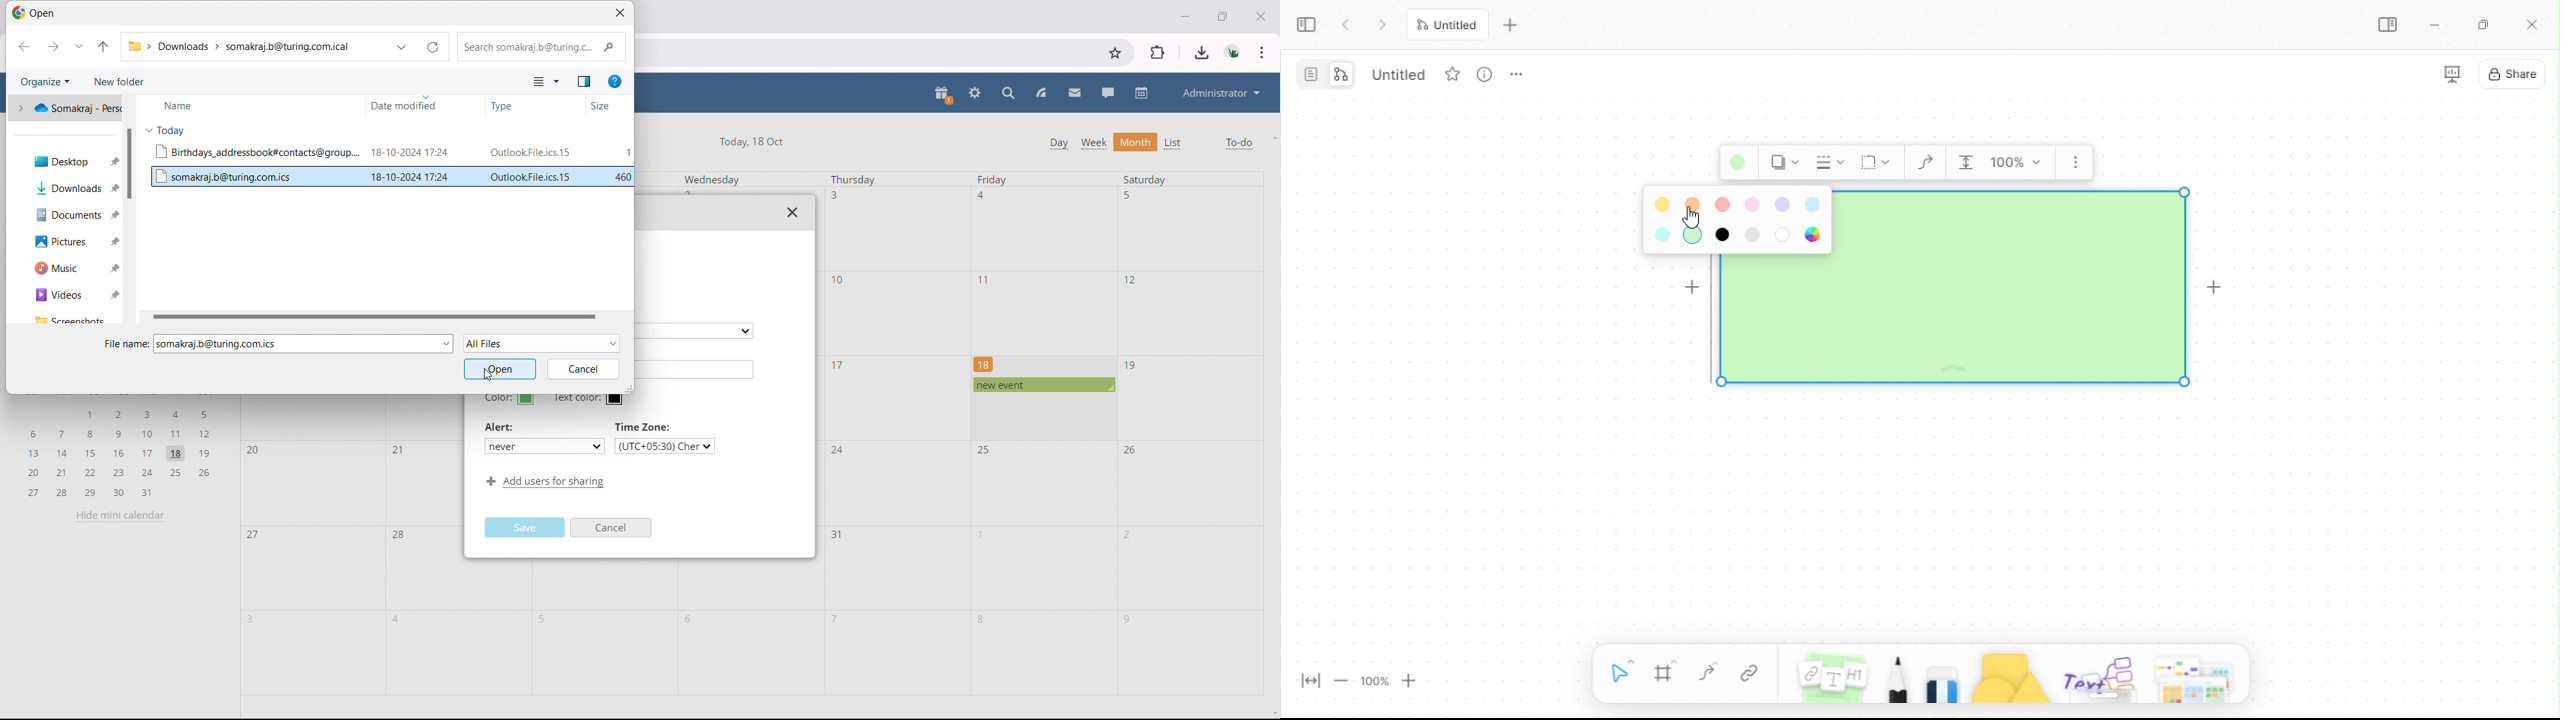  Describe the element at coordinates (66, 107) in the screenshot. I see `> @ Somakraj - Pers` at that location.